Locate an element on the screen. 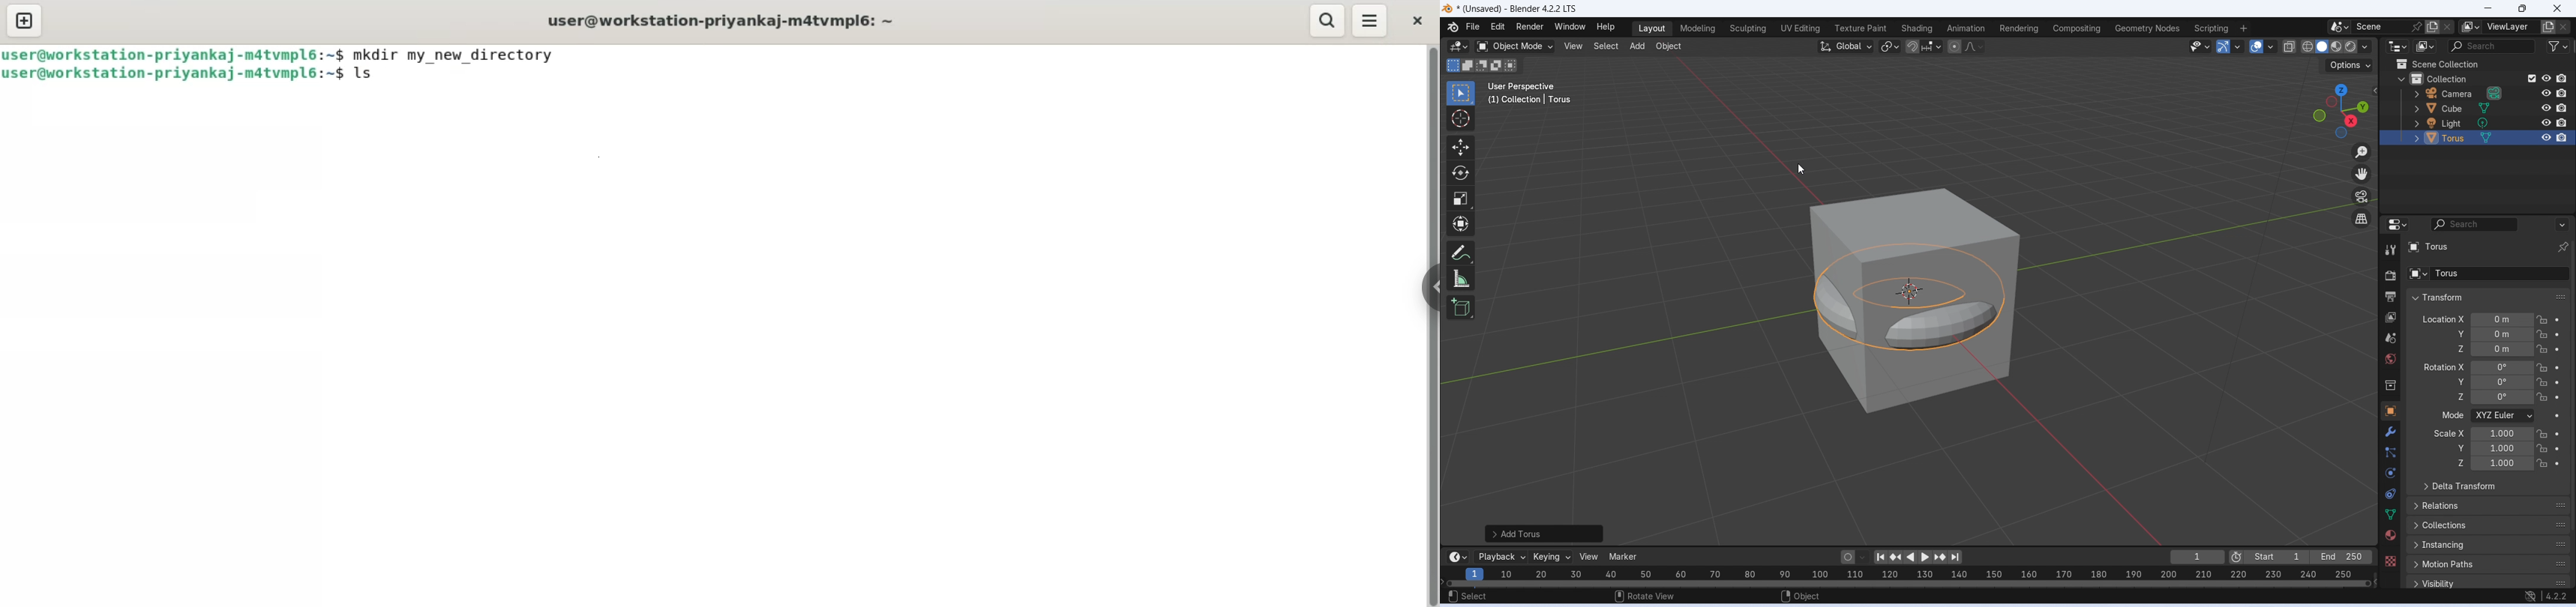 The width and height of the screenshot is (2576, 616). Render is located at coordinates (1530, 27).